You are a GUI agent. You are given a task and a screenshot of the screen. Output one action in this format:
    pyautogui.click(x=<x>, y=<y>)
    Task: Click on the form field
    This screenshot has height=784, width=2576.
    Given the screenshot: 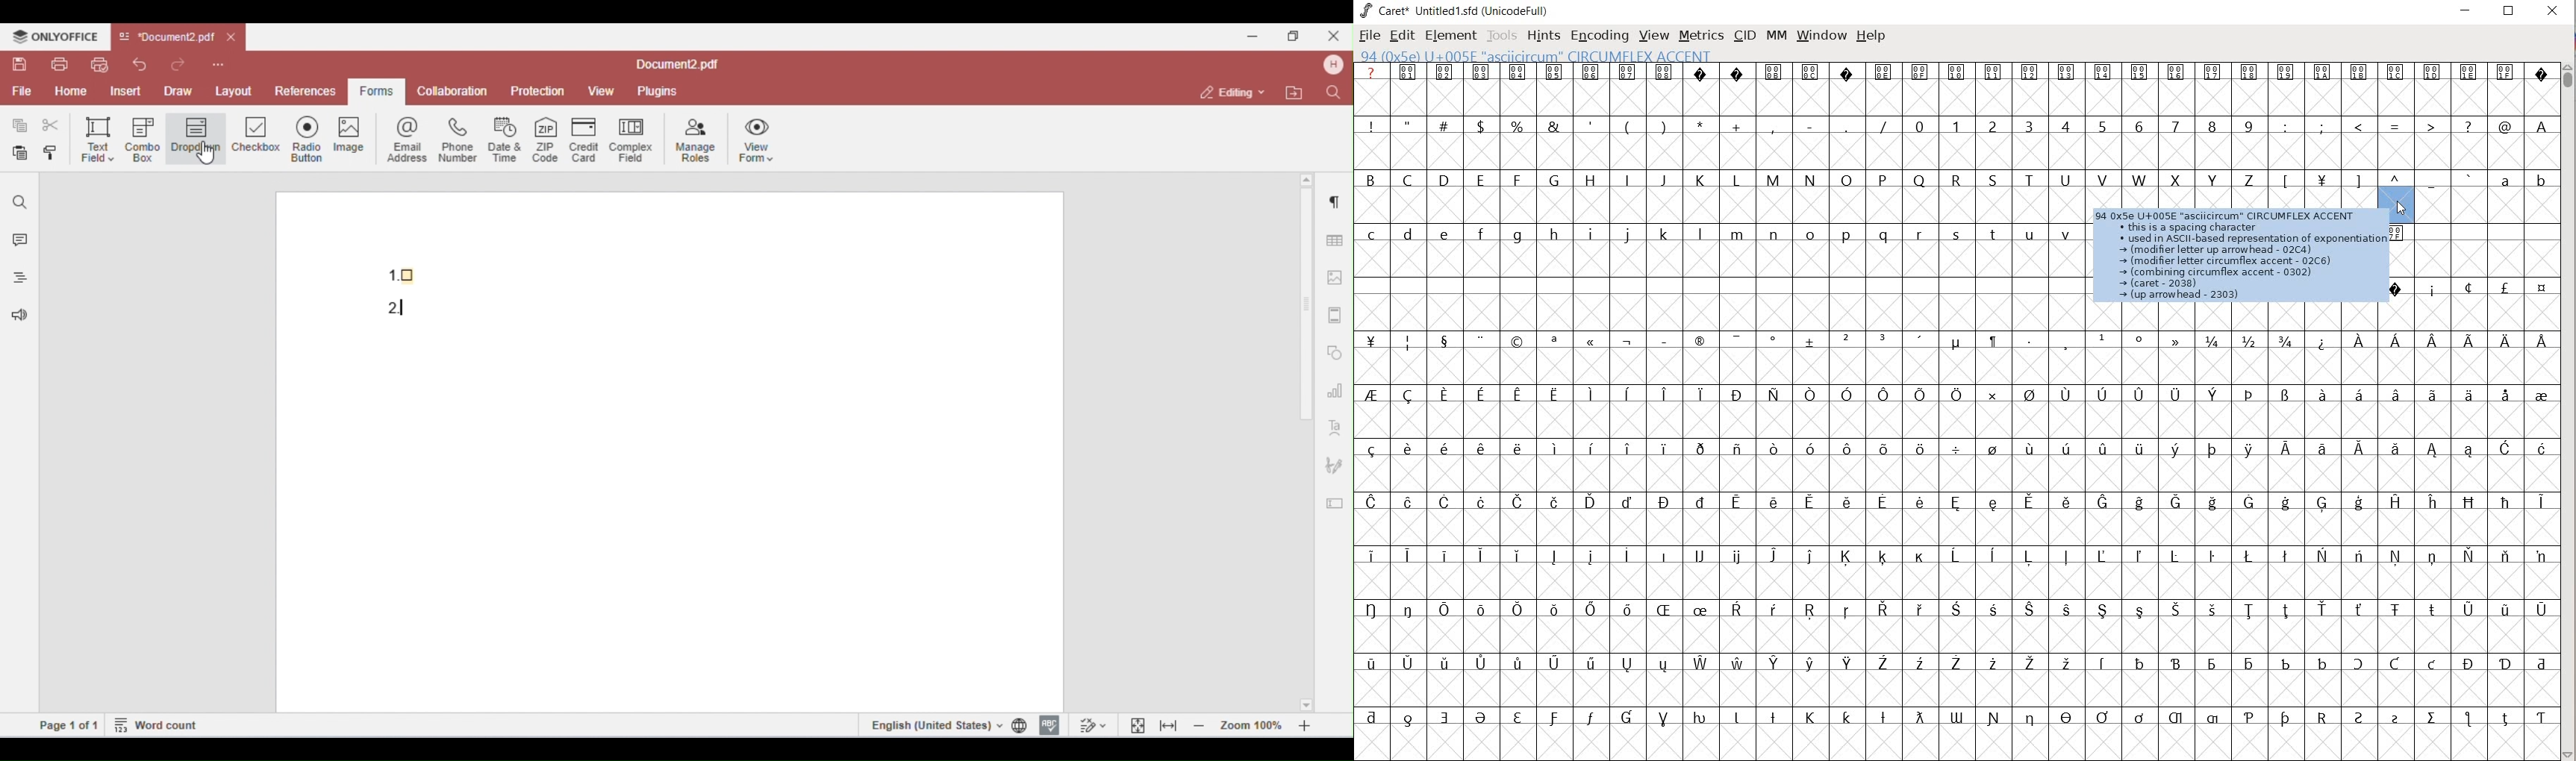 What is the action you would take?
    pyautogui.click(x=403, y=306)
    